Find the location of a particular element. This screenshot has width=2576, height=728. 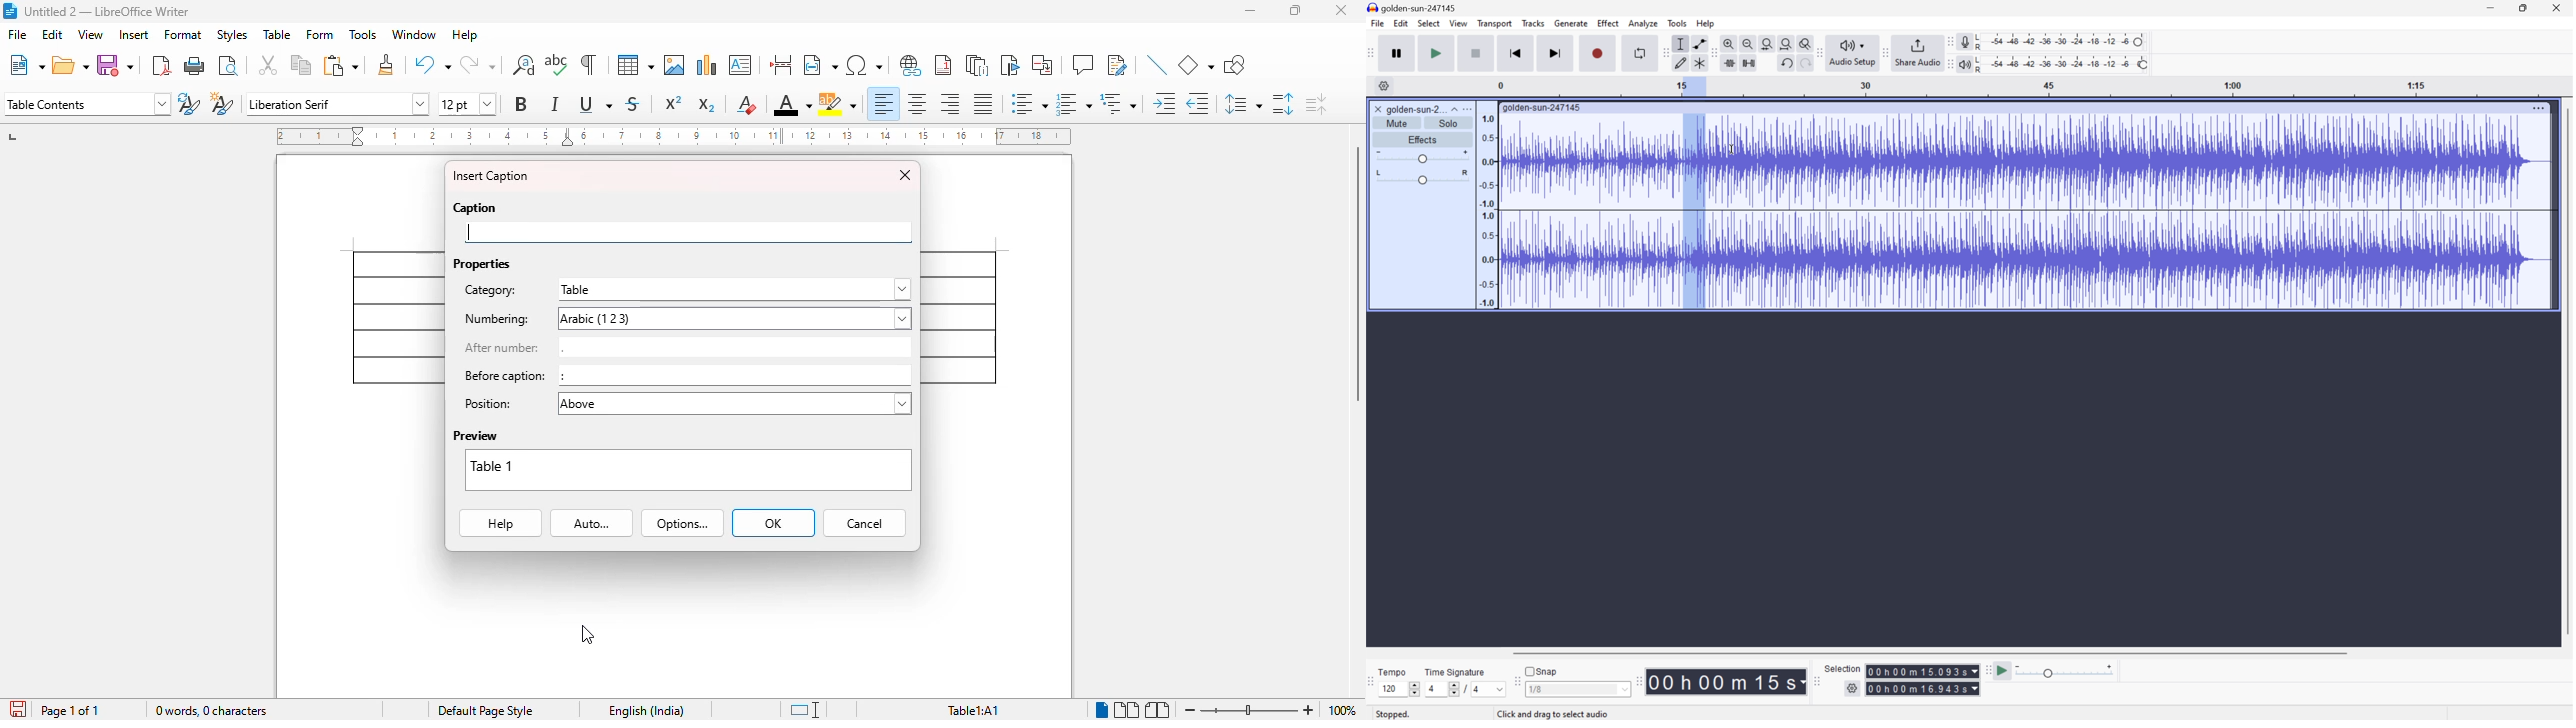

Slider is located at coordinates (1449, 691).